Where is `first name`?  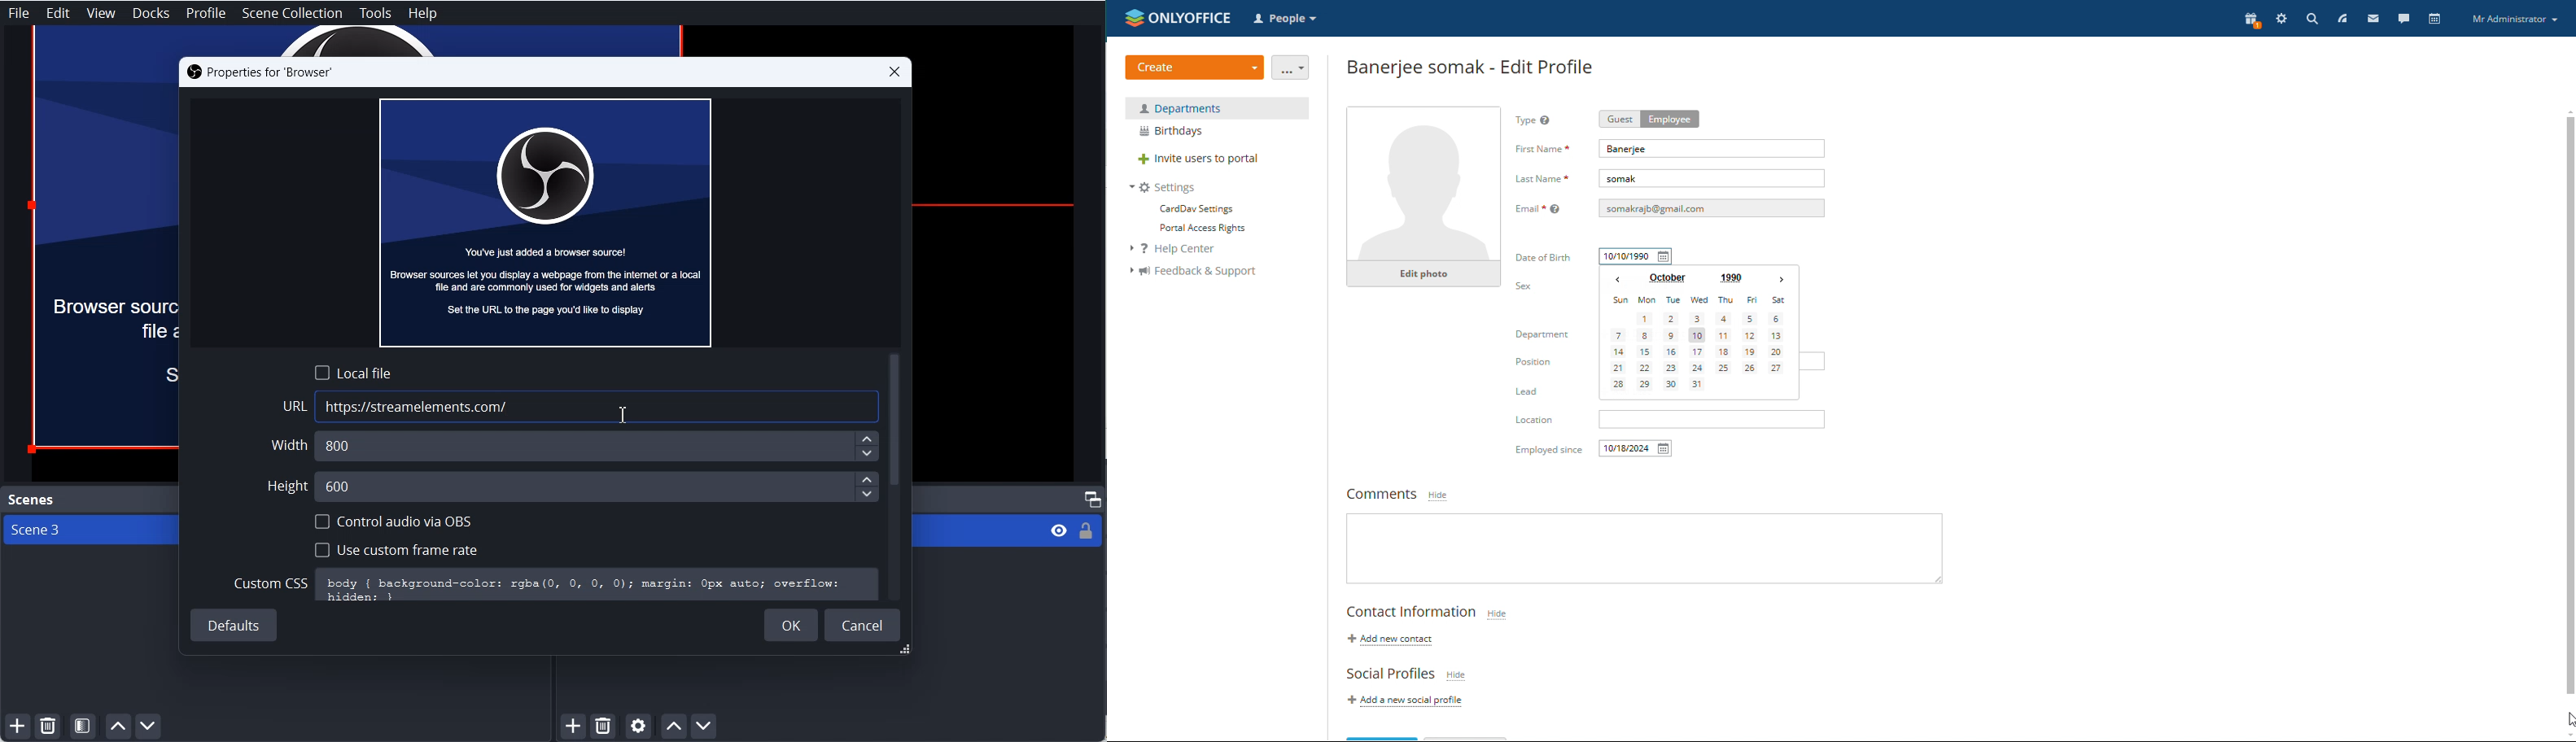 first name is located at coordinates (1542, 148).